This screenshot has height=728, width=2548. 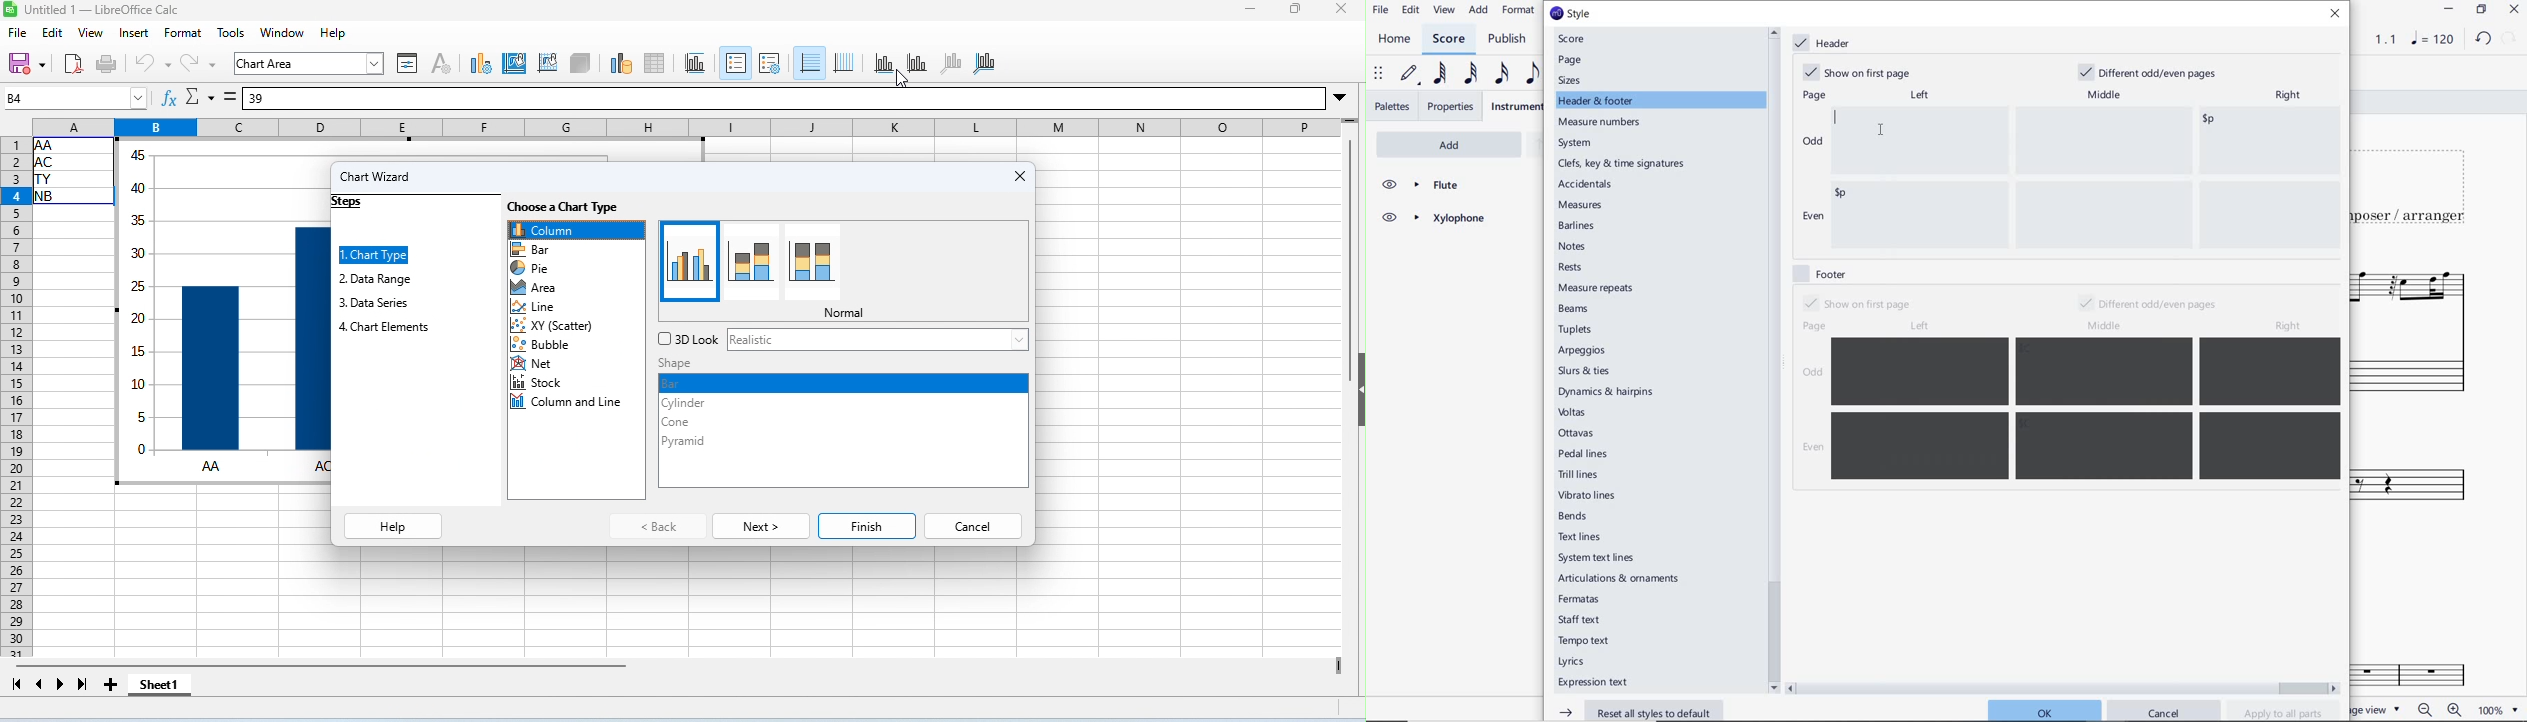 What do you see at coordinates (2419, 328) in the screenshot?
I see `FLUTE` at bounding box center [2419, 328].